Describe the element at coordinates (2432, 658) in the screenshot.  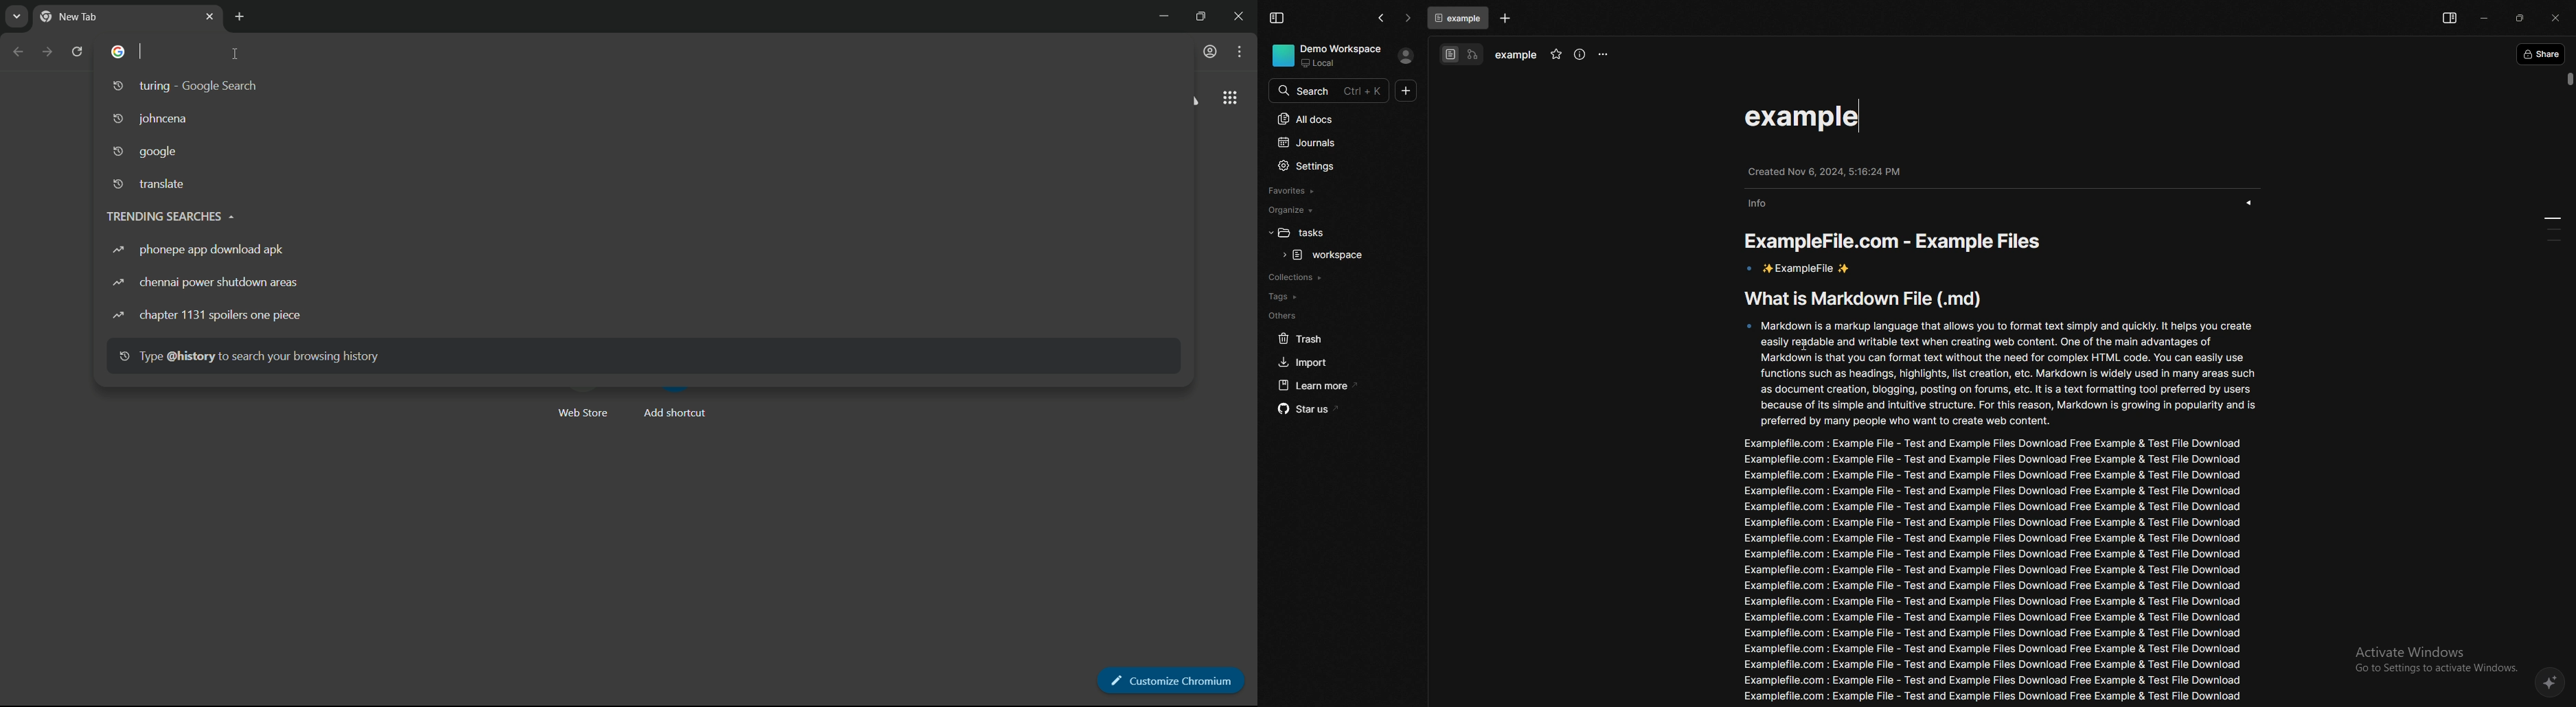
I see `Activate Windows
Go to Settings to activate Windows.` at that location.